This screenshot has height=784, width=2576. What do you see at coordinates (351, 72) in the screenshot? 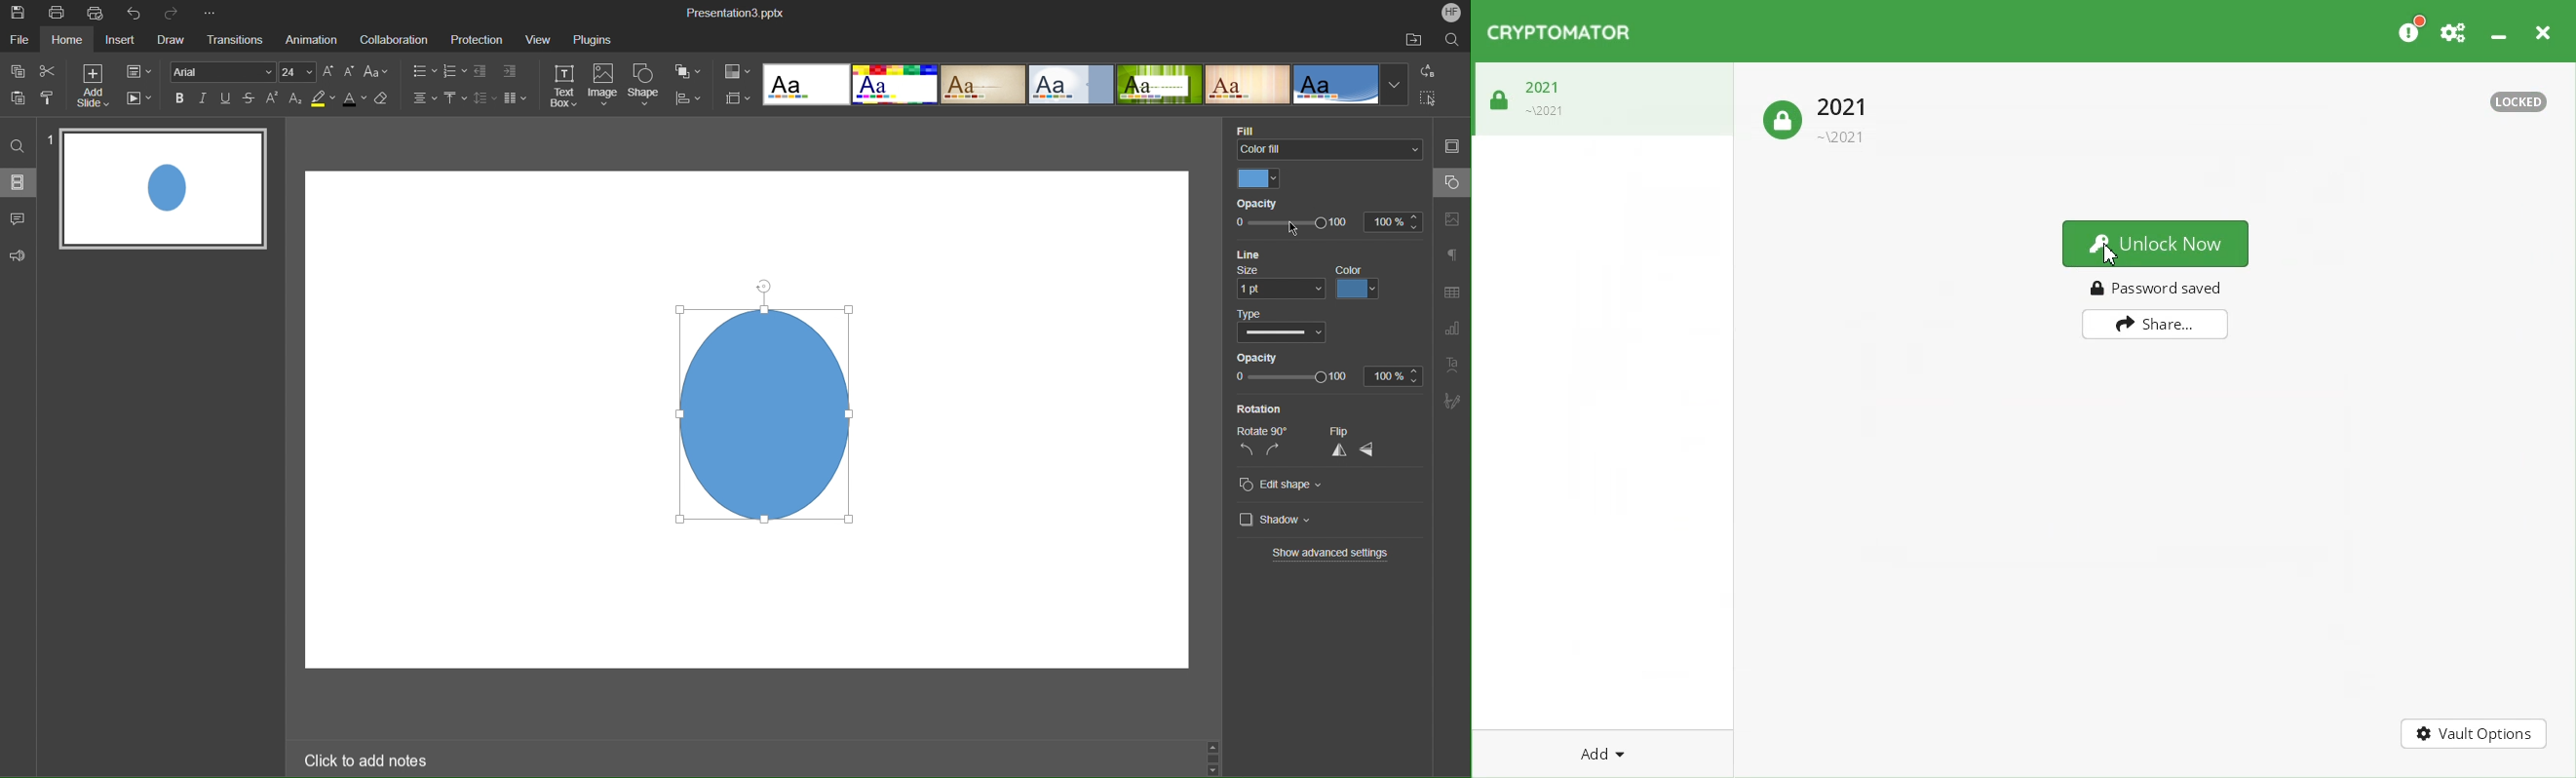
I see `Decrease Font` at bounding box center [351, 72].